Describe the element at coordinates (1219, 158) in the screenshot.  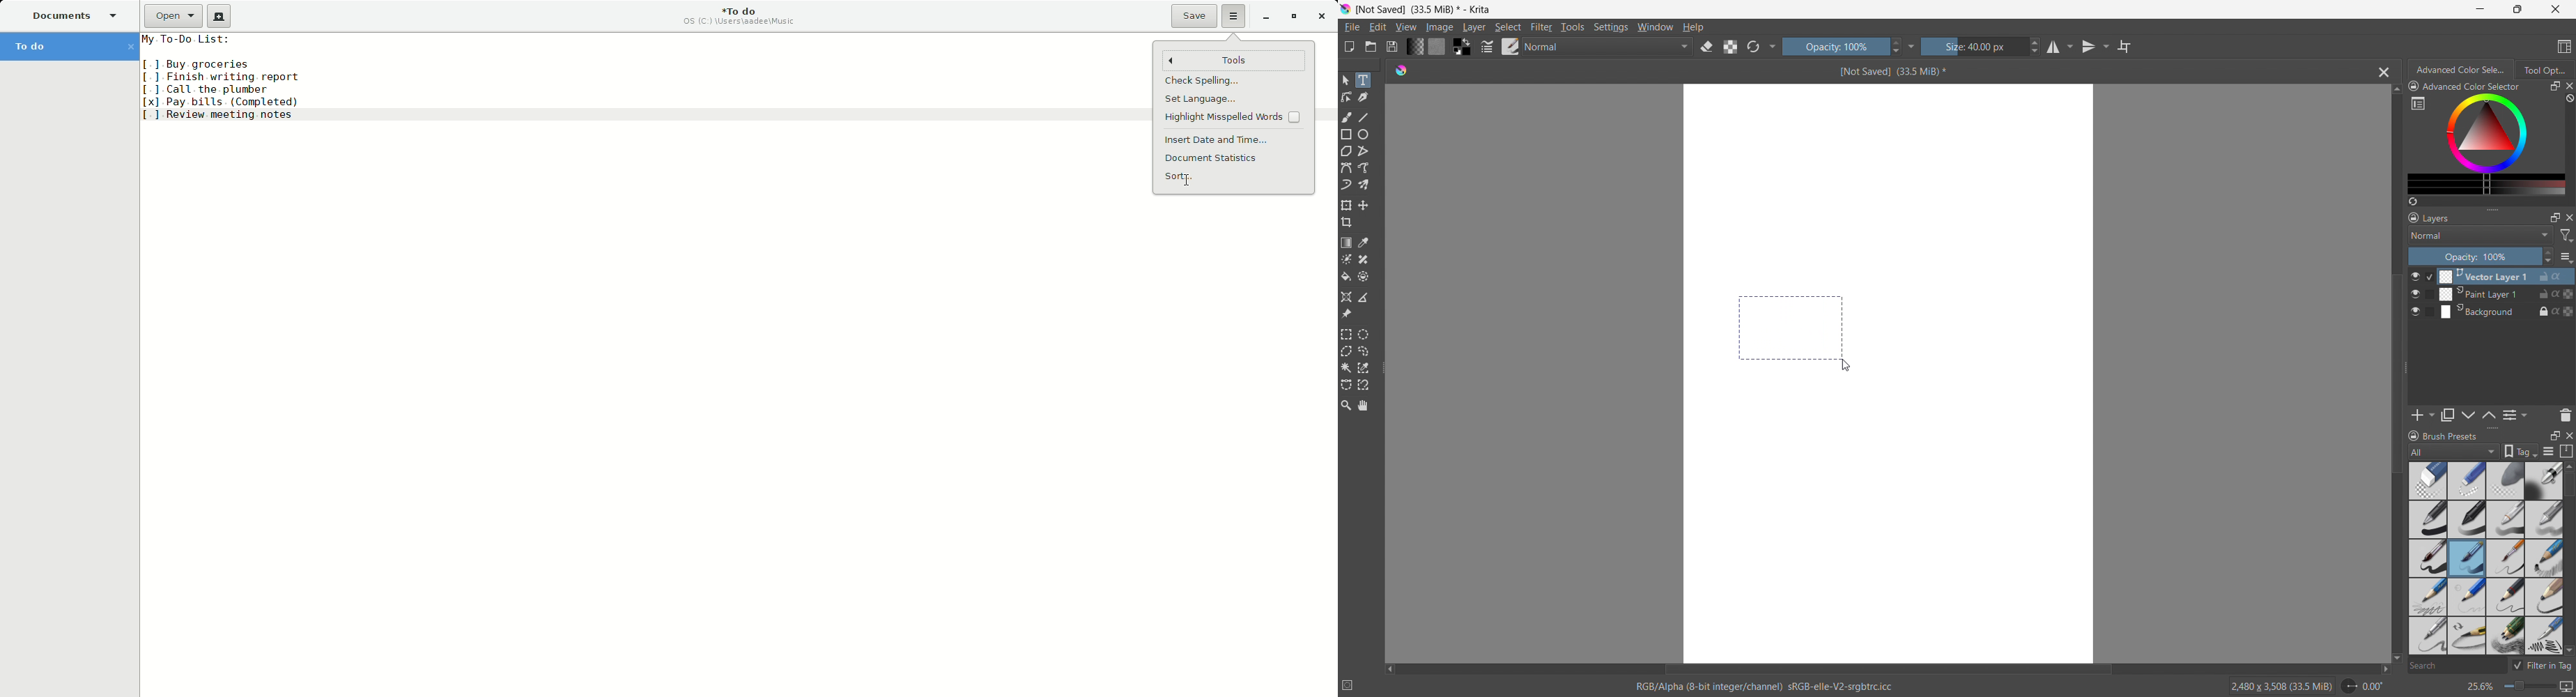
I see `Document statistics` at that location.